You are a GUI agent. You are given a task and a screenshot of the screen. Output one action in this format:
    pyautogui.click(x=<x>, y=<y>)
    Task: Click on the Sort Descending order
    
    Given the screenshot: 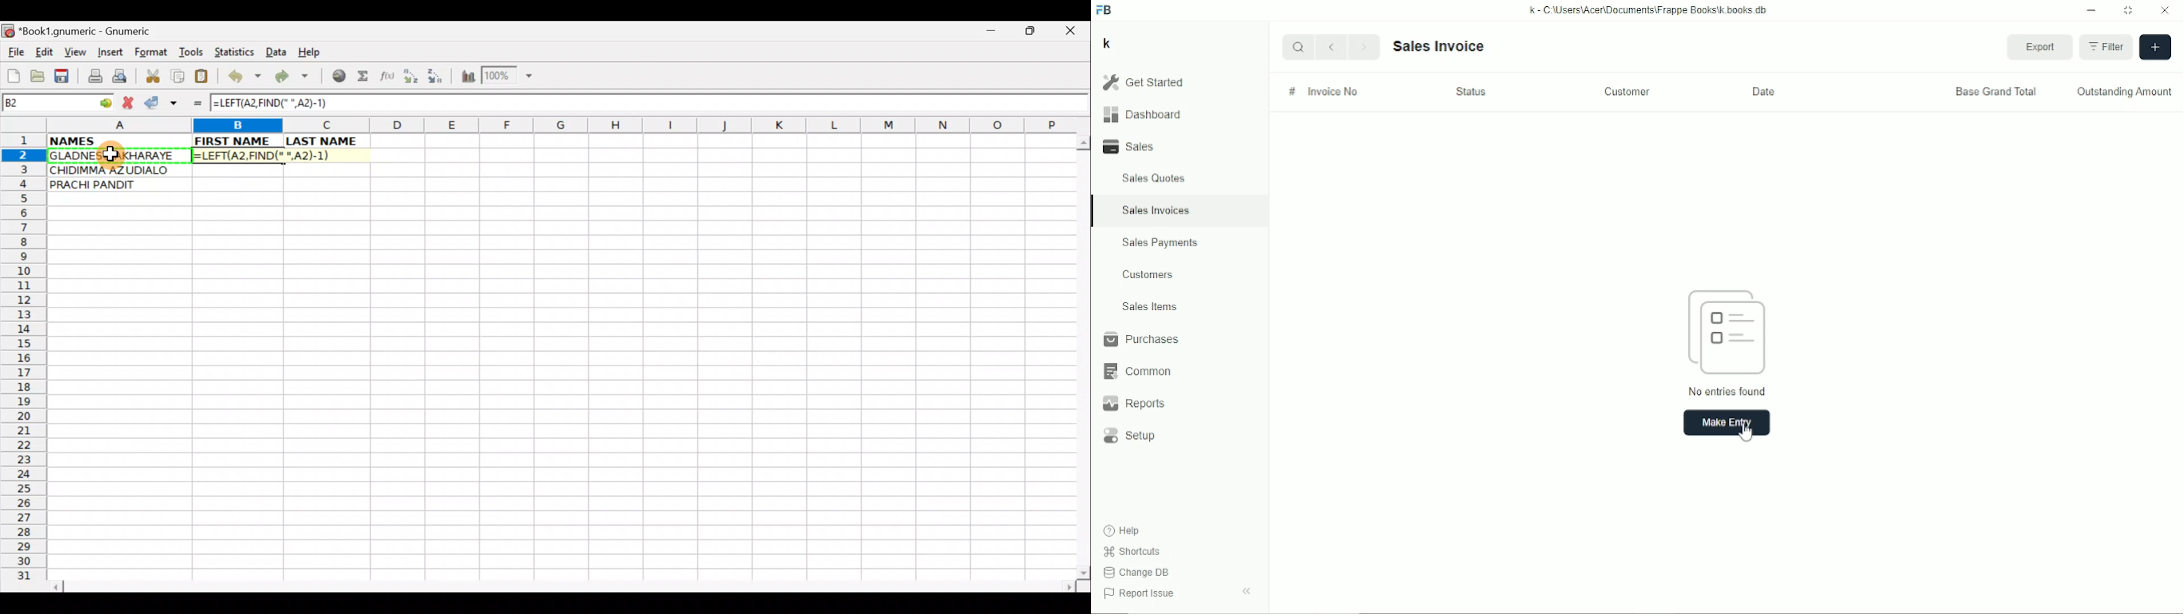 What is the action you would take?
    pyautogui.click(x=438, y=79)
    